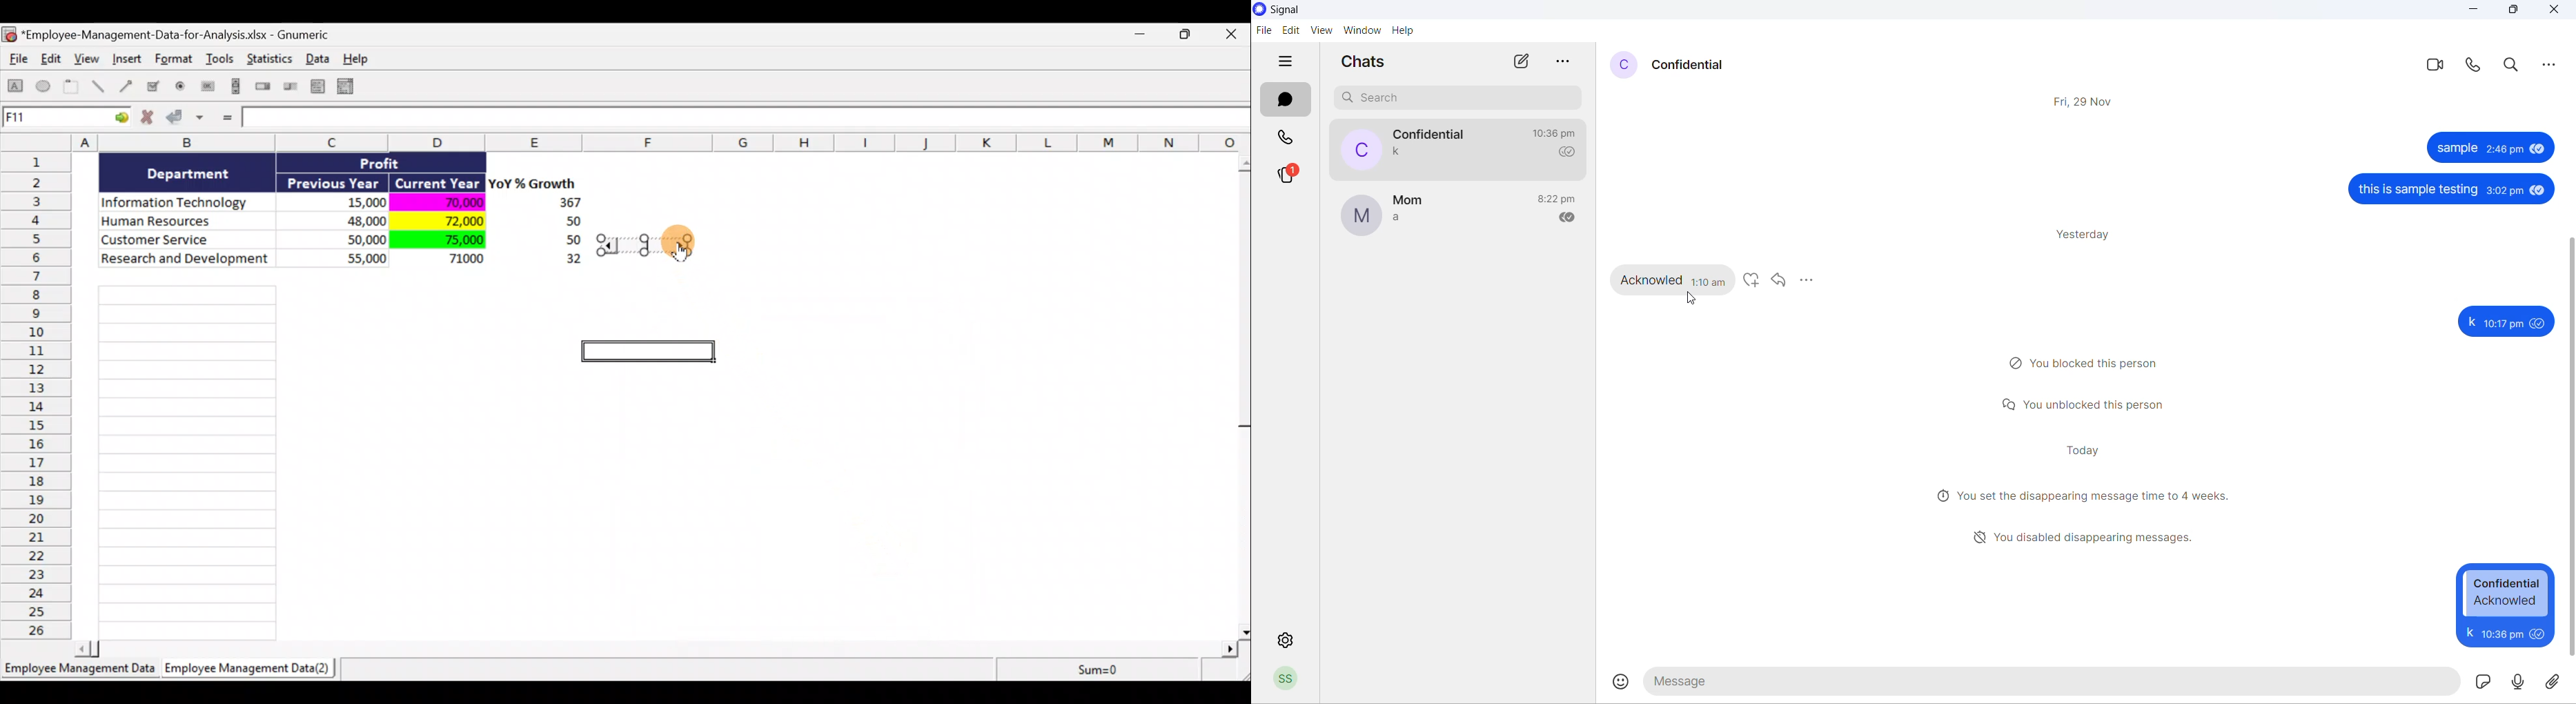 The height and width of the screenshot is (728, 2576). What do you see at coordinates (100, 87) in the screenshot?
I see `Create a line object` at bounding box center [100, 87].